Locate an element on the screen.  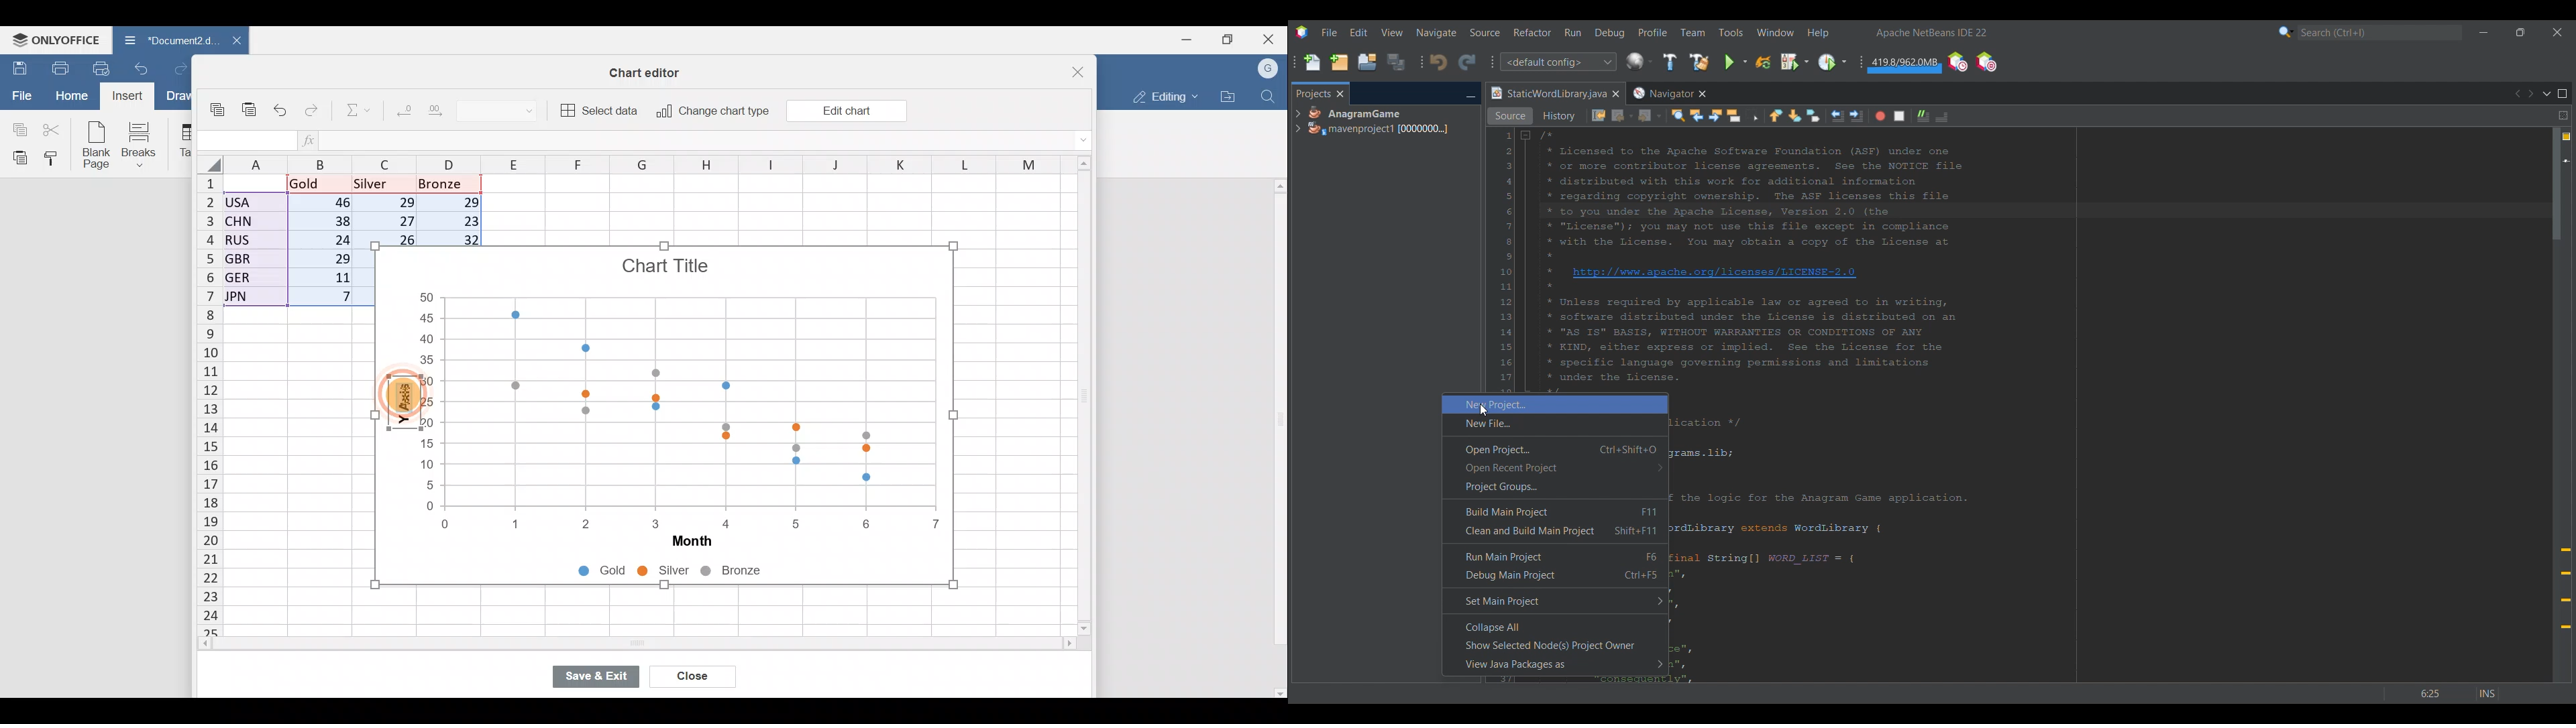
Select data is located at coordinates (600, 111).